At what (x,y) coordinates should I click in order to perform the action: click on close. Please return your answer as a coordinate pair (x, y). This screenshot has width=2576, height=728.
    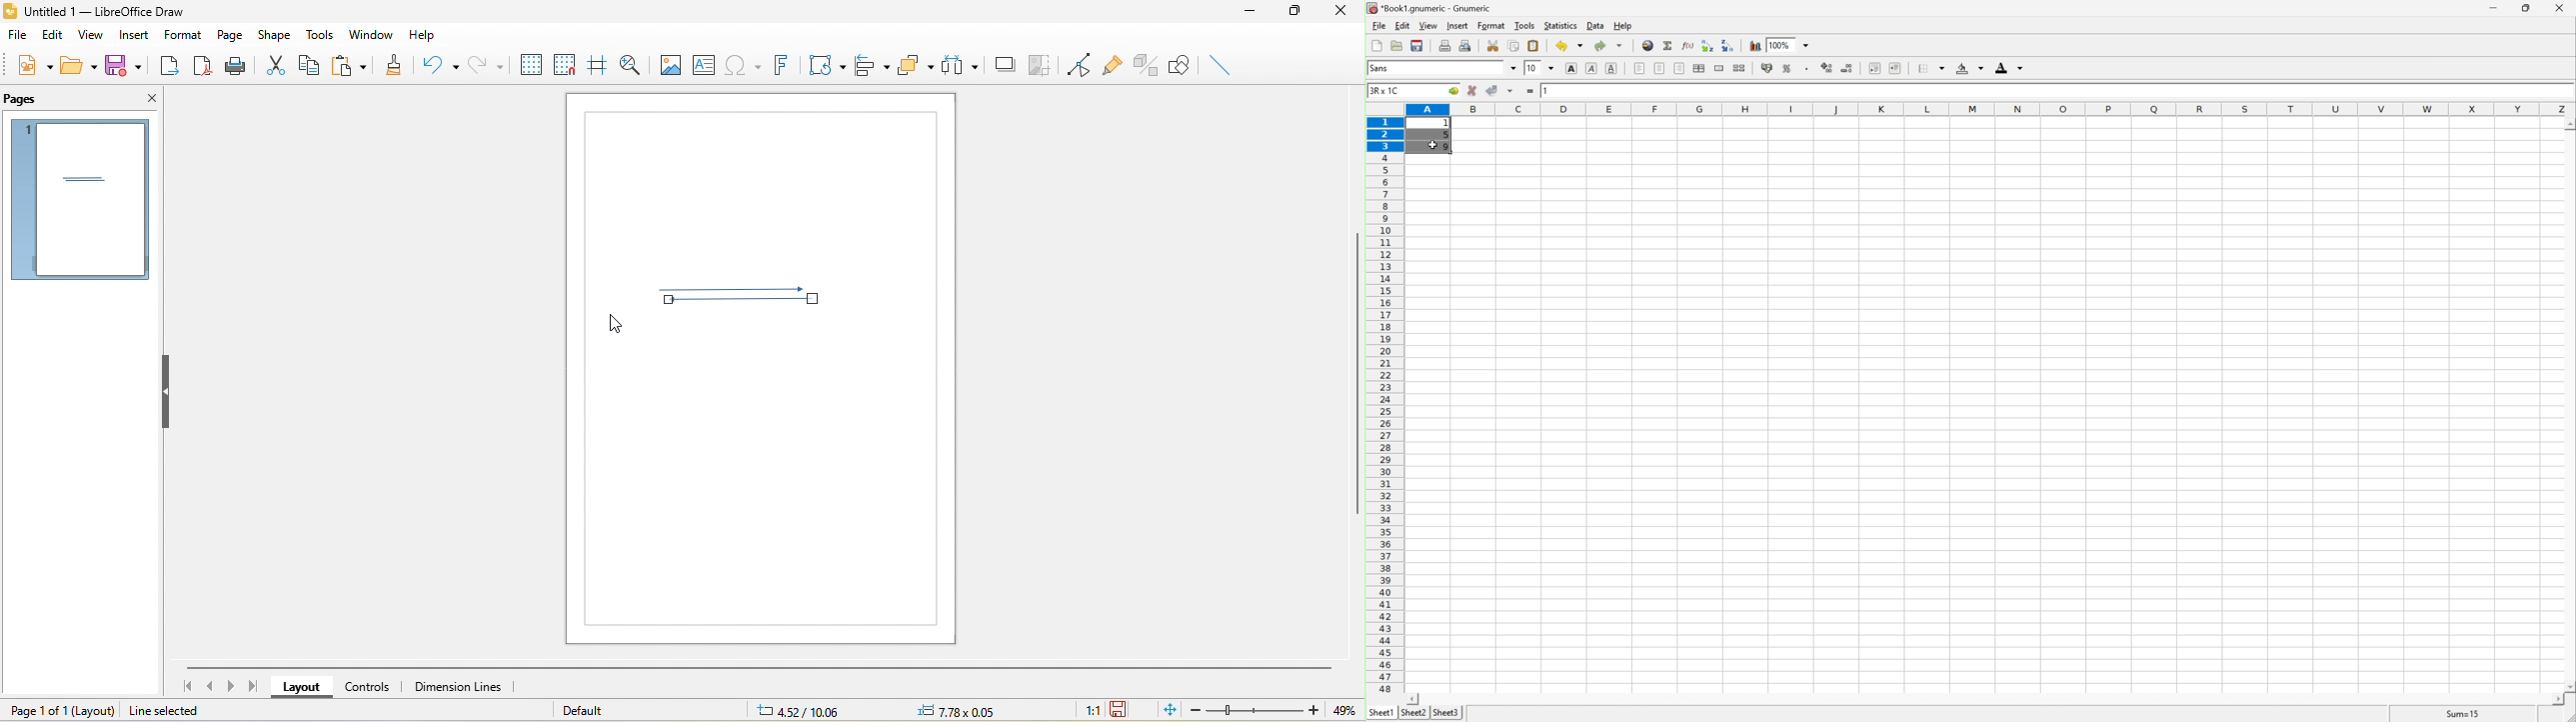
    Looking at the image, I should click on (1344, 13).